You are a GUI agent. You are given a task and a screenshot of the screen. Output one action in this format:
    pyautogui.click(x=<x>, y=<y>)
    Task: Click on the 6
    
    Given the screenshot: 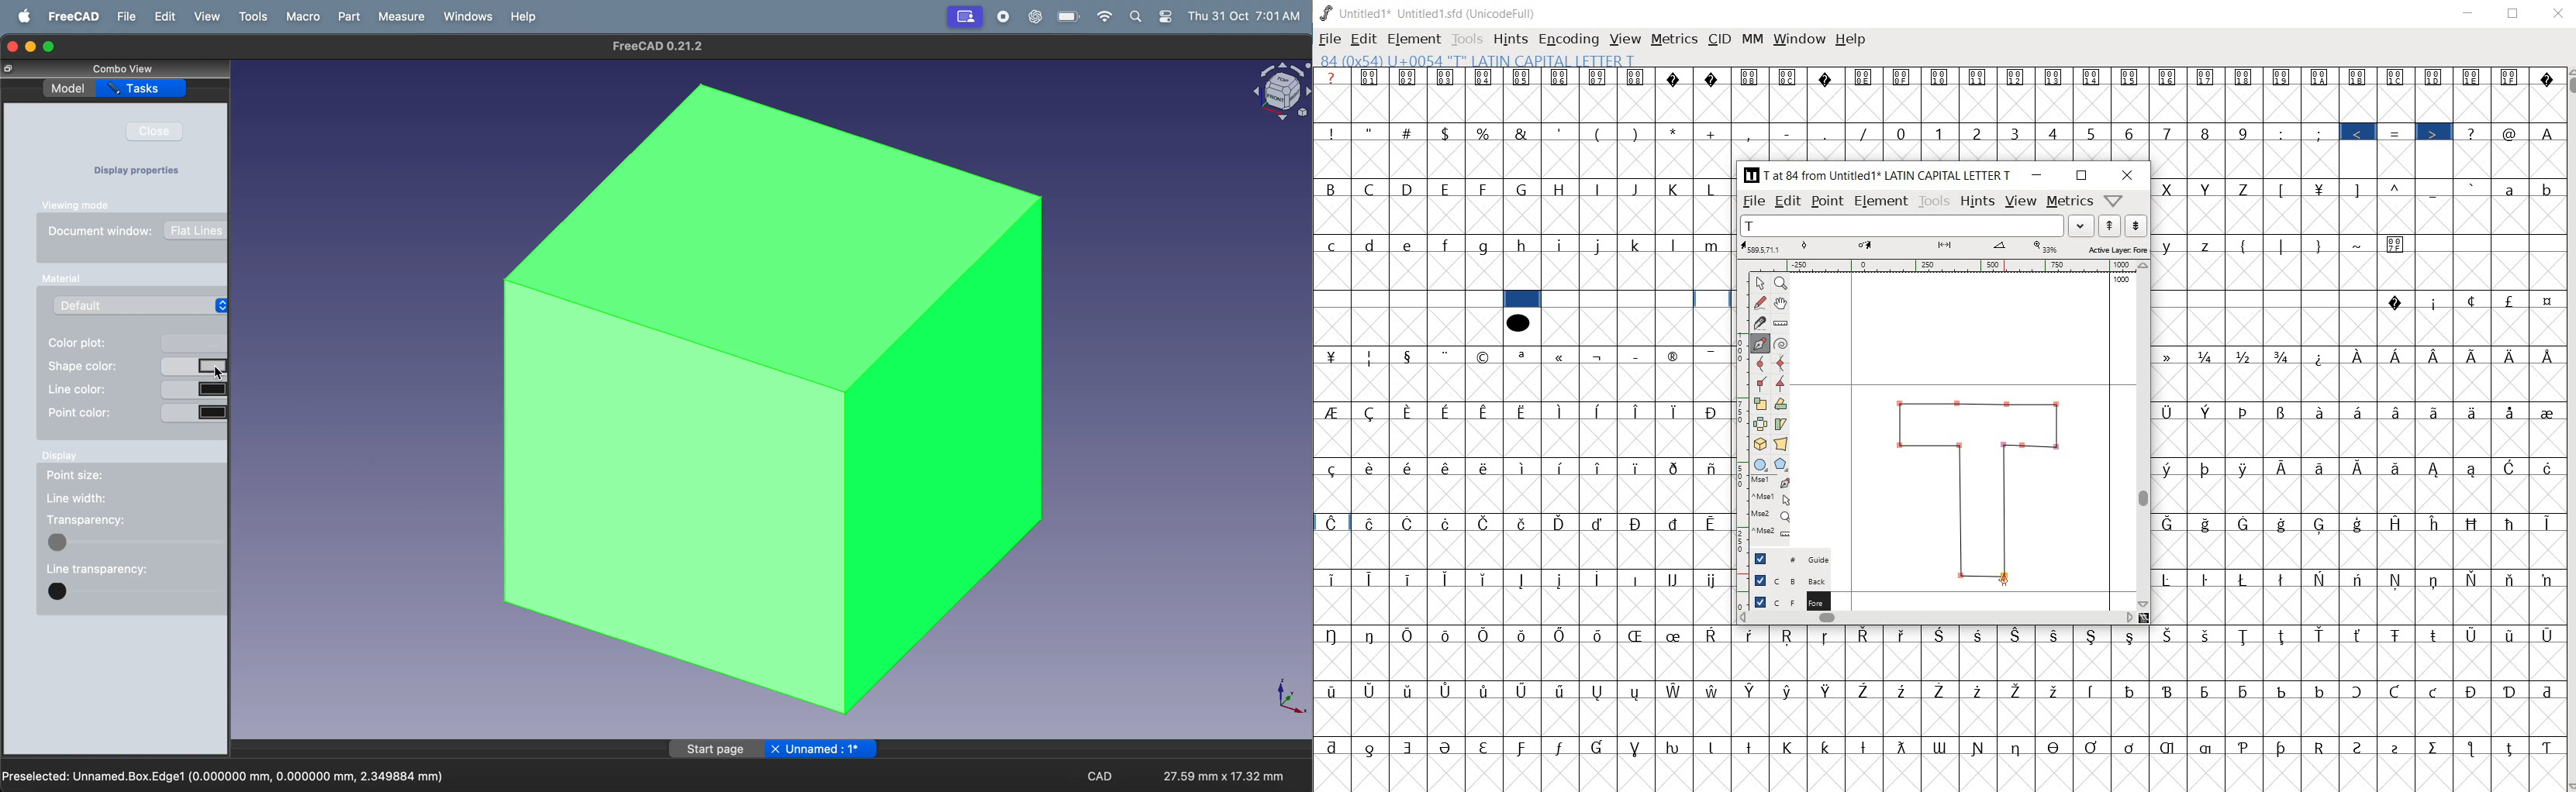 What is the action you would take?
    pyautogui.click(x=2129, y=133)
    